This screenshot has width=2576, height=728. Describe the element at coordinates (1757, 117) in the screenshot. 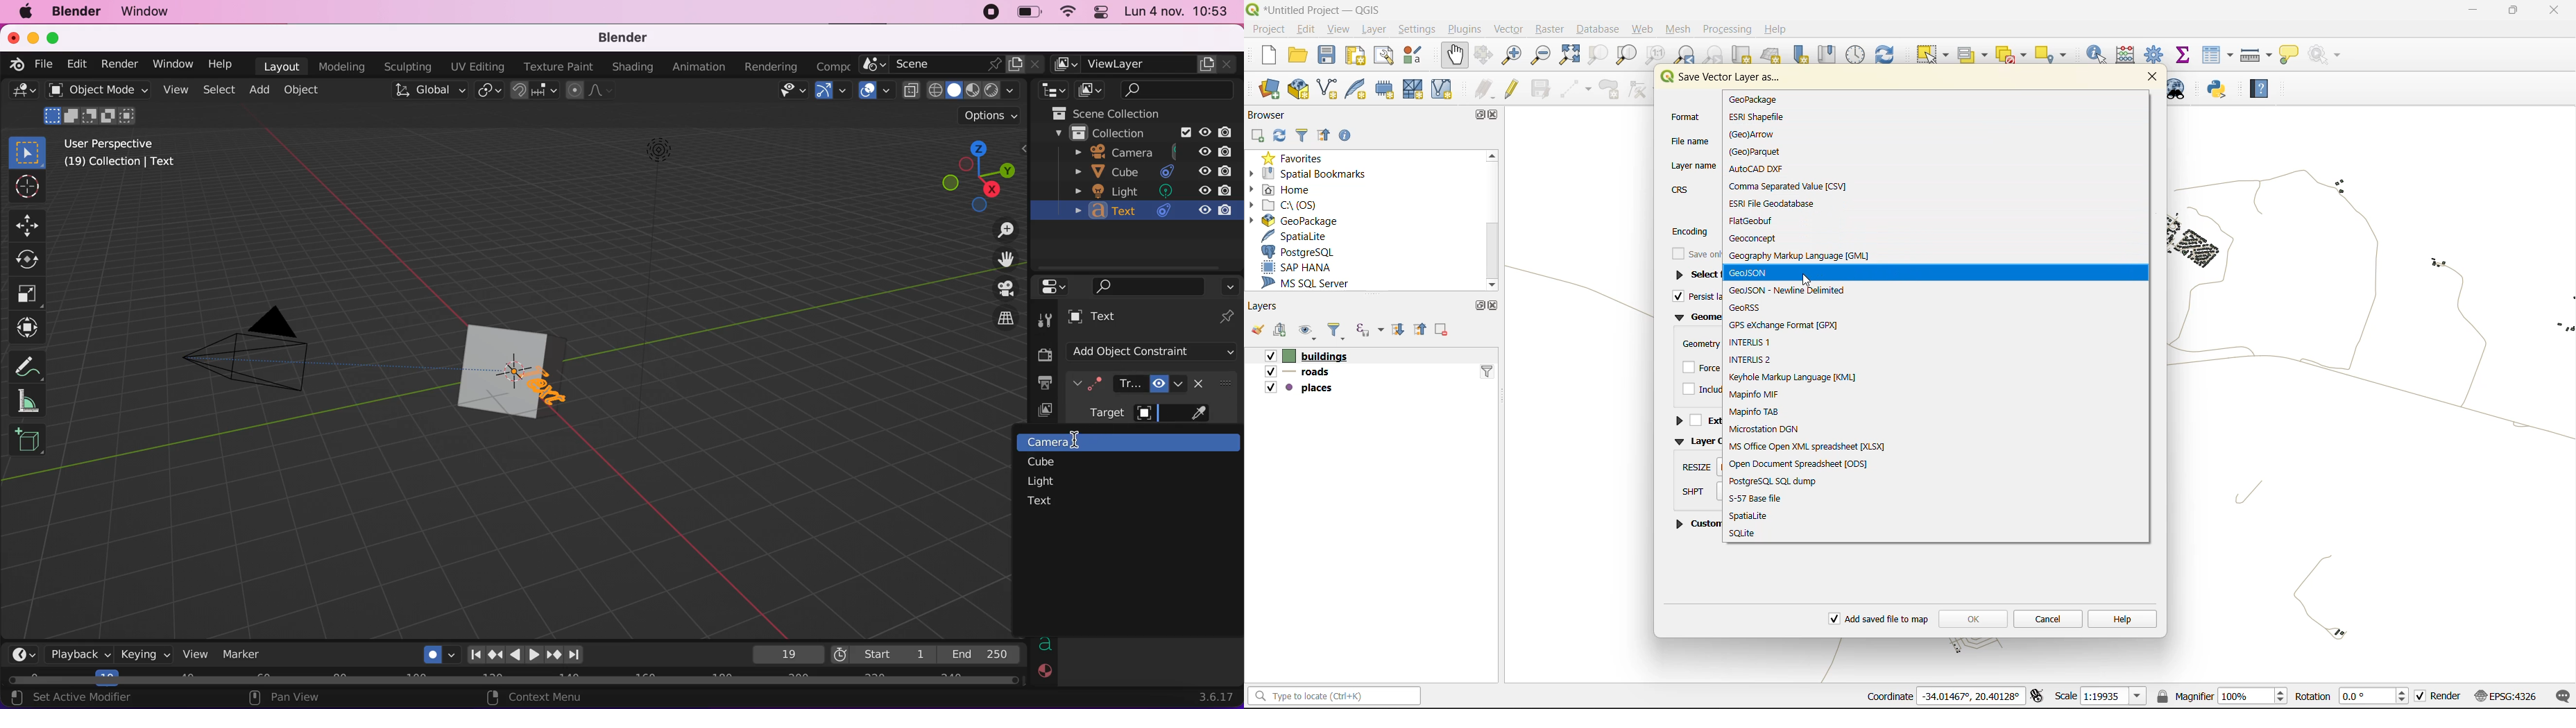

I see `esri shapefile` at that location.